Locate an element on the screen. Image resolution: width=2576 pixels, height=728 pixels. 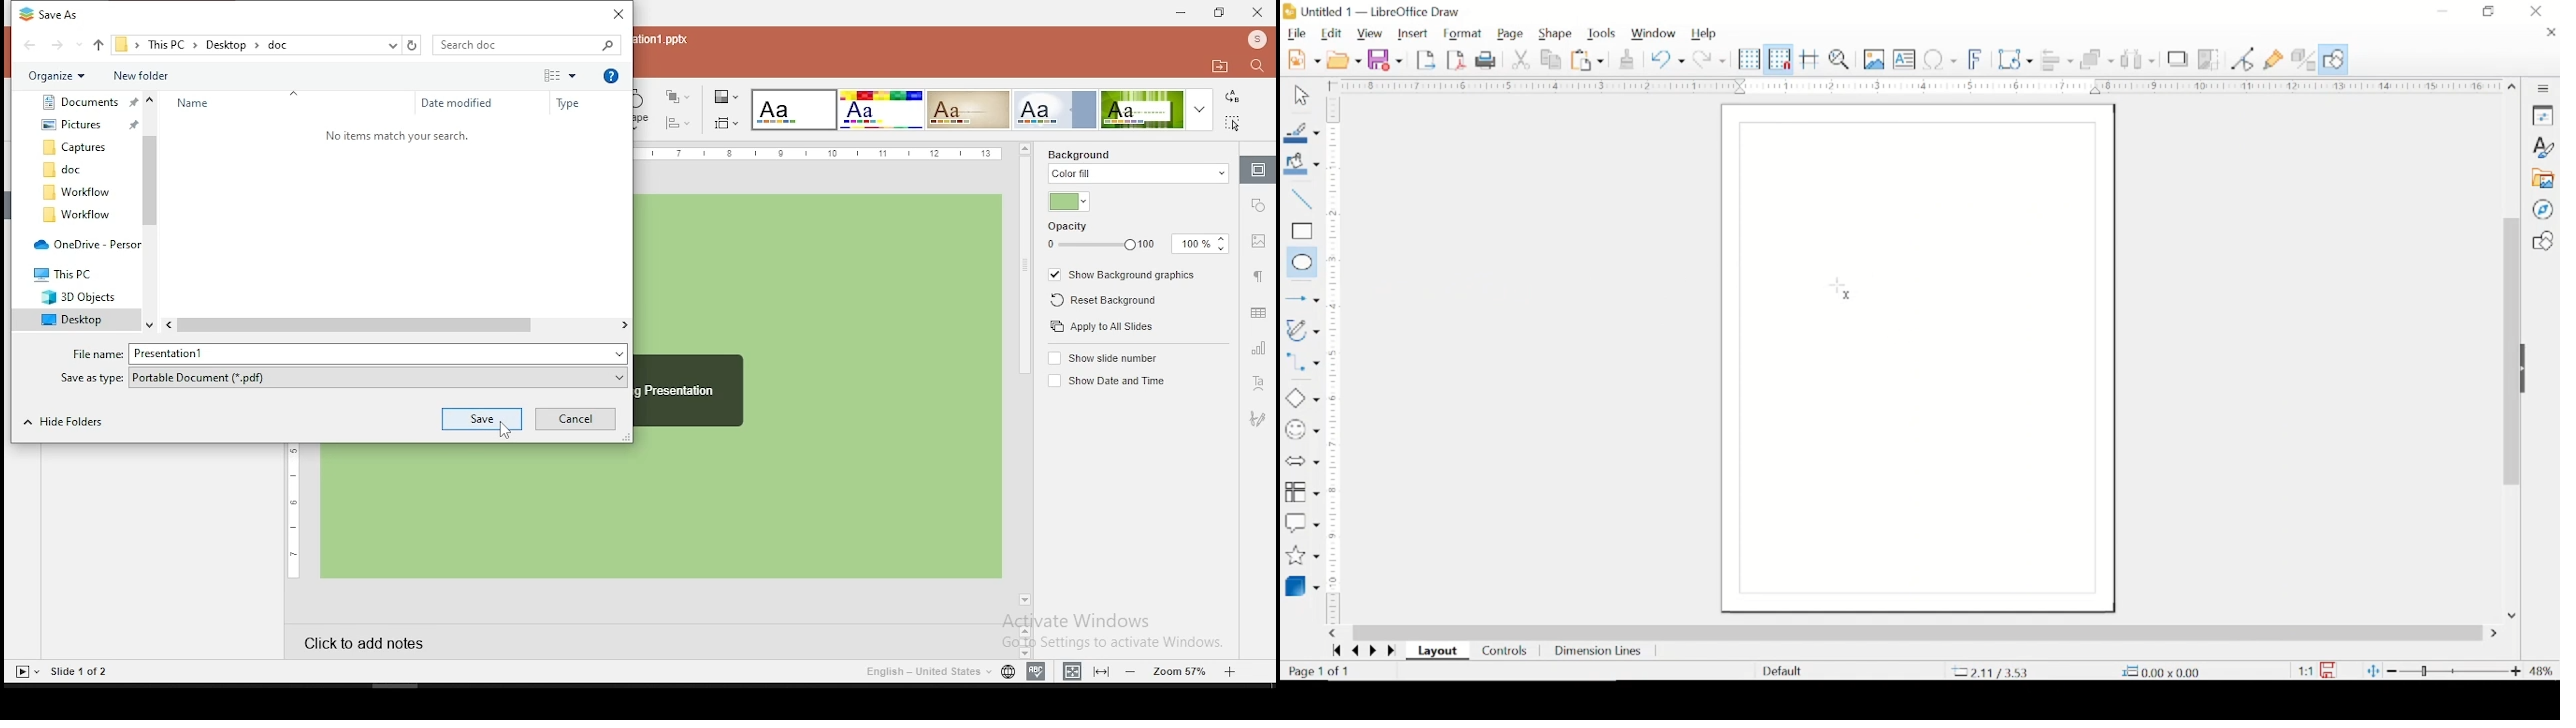
blank canvas is located at coordinates (1916, 359).